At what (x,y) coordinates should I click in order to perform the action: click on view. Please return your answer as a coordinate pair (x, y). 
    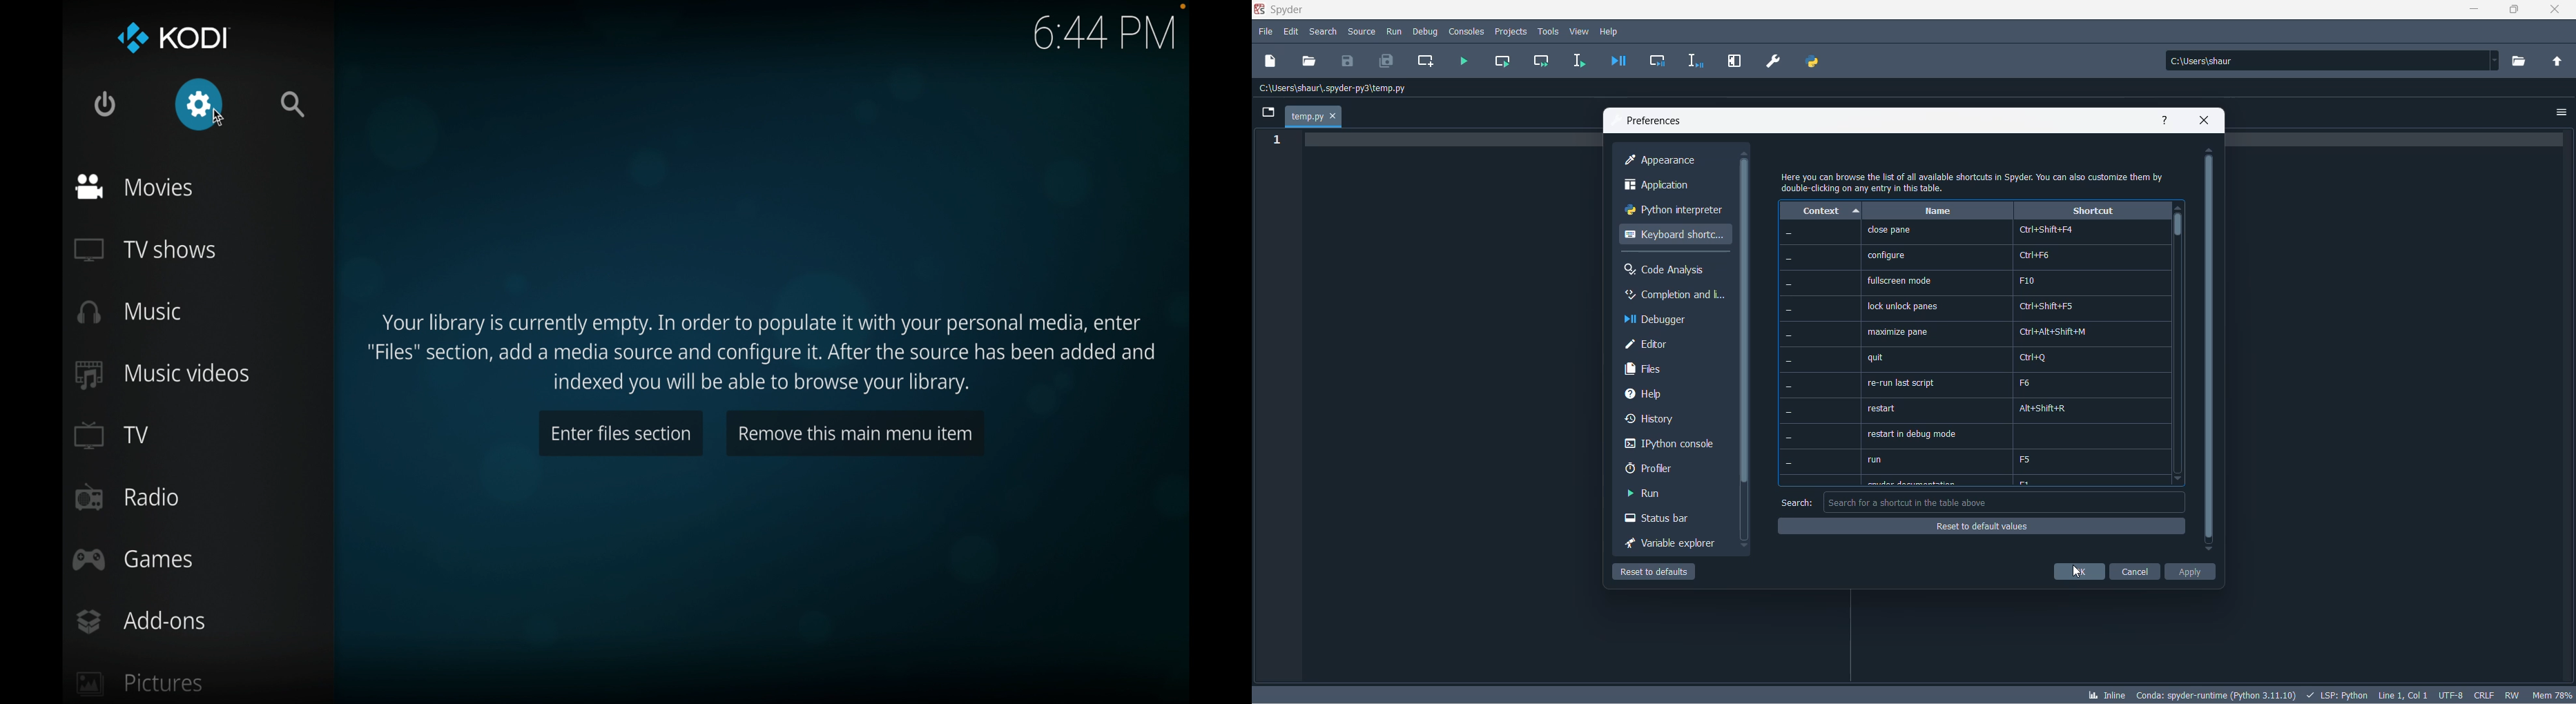
    Looking at the image, I should click on (1580, 32).